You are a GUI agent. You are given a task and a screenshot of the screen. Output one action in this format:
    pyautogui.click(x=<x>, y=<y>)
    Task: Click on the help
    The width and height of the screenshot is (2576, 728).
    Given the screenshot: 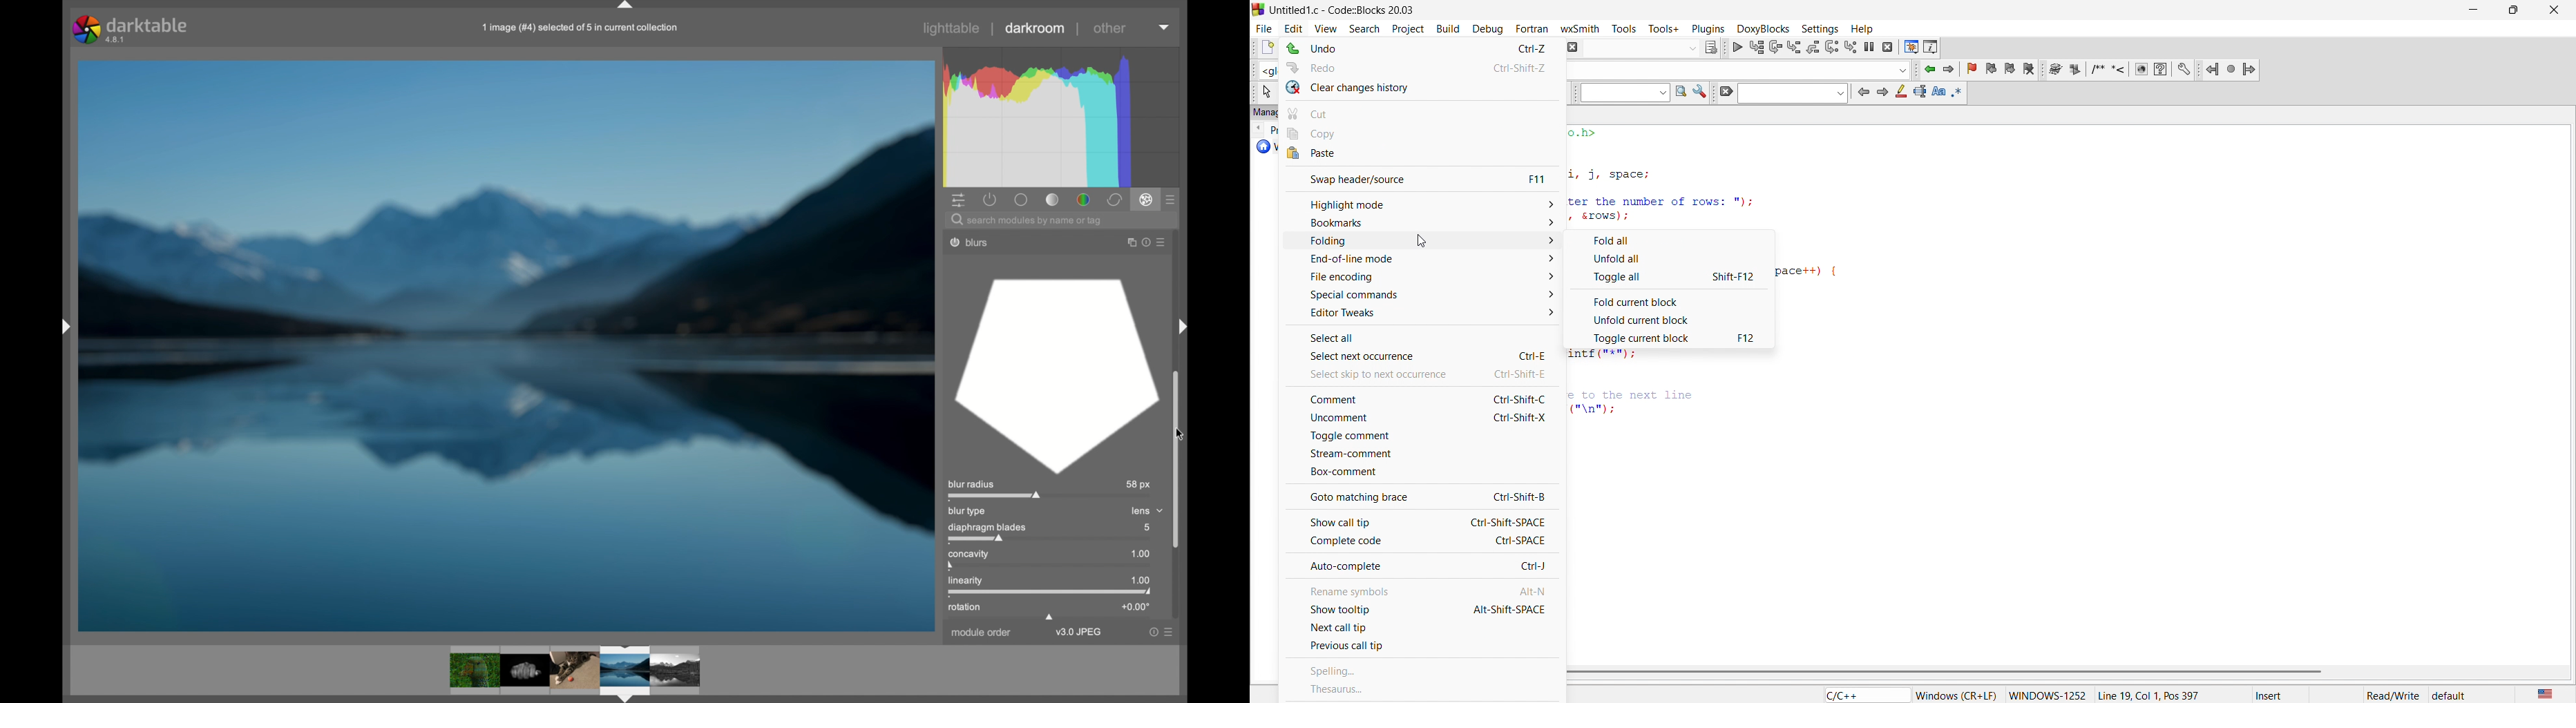 What is the action you would take?
    pyautogui.click(x=1143, y=242)
    